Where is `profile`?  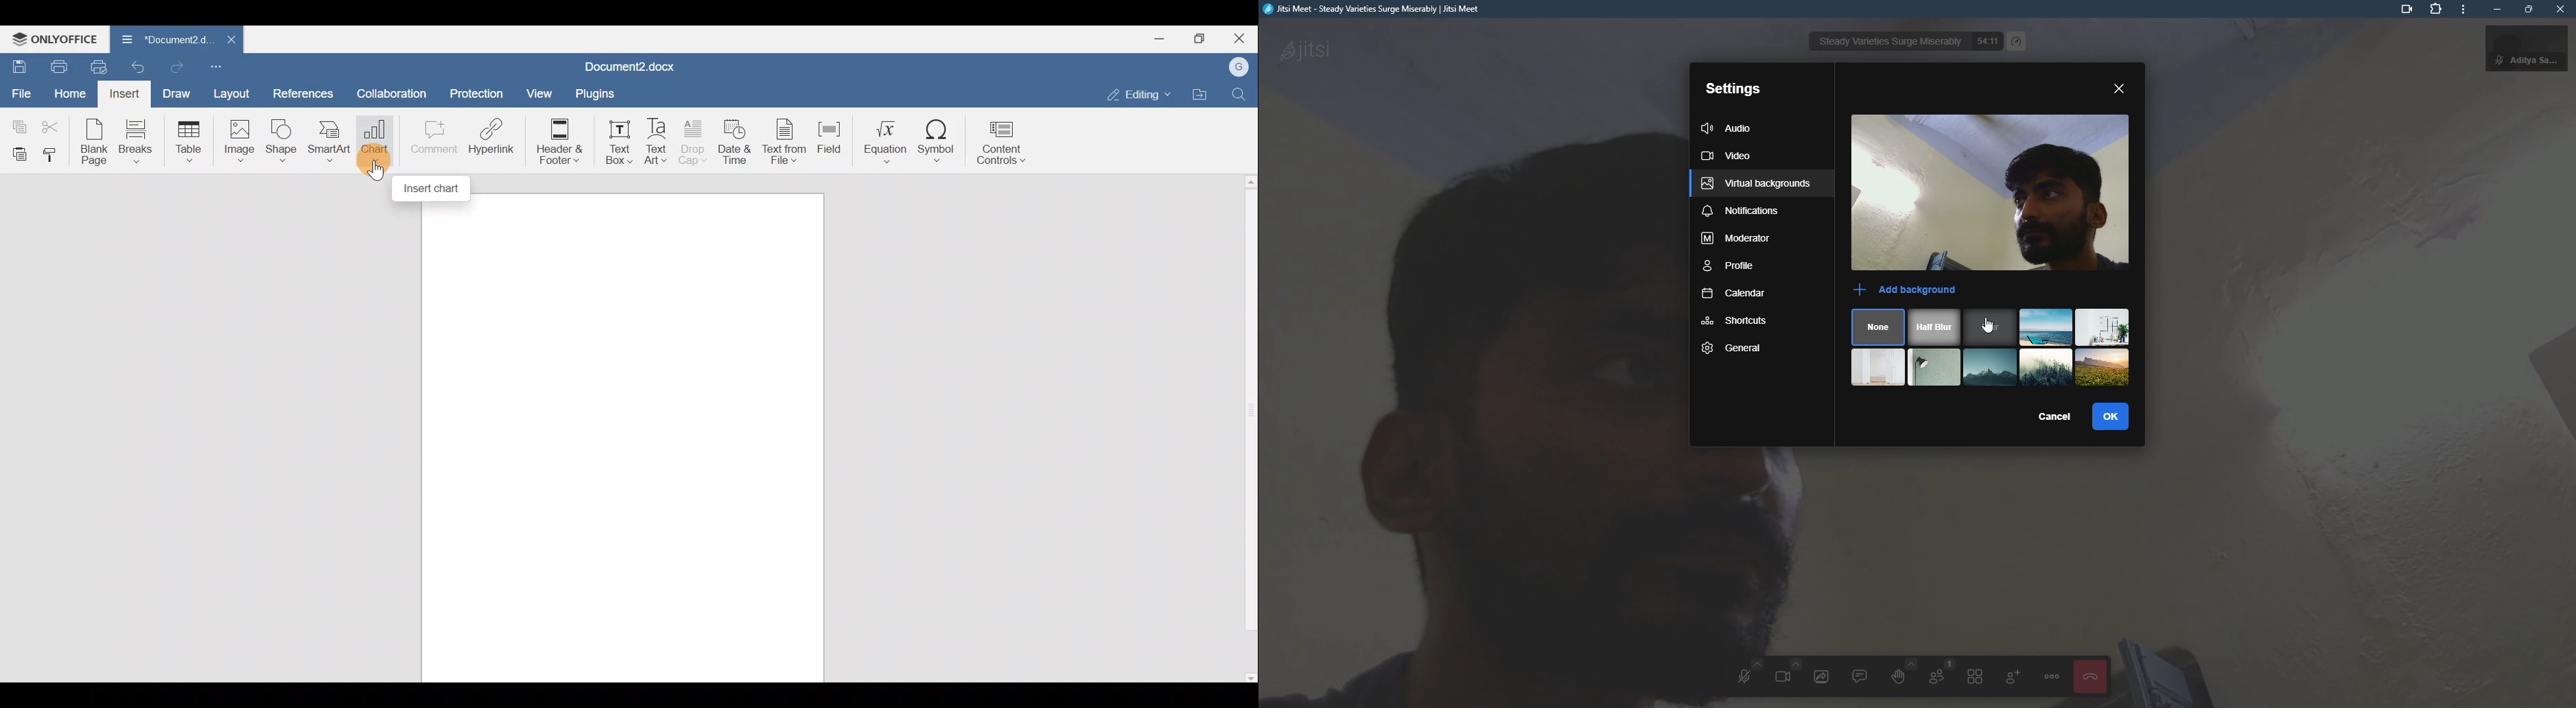 profile is located at coordinates (2539, 48).